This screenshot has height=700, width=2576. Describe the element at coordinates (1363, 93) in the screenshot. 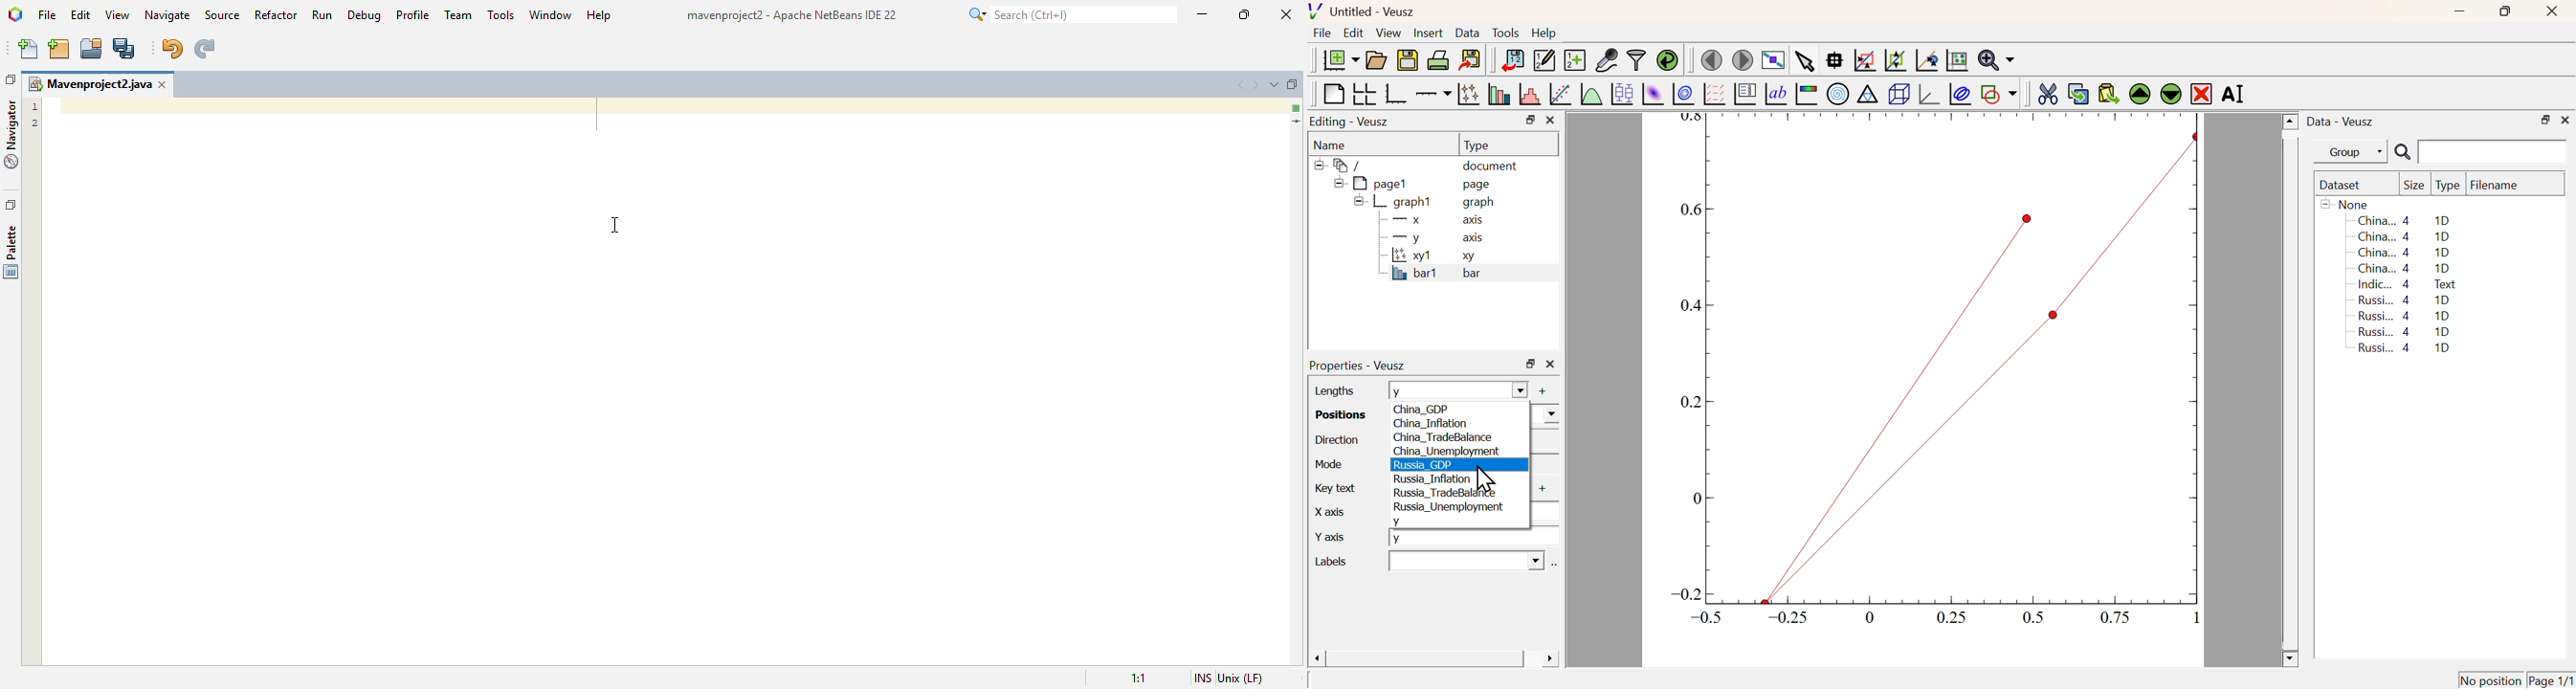

I see `Arrange graph in grid` at that location.